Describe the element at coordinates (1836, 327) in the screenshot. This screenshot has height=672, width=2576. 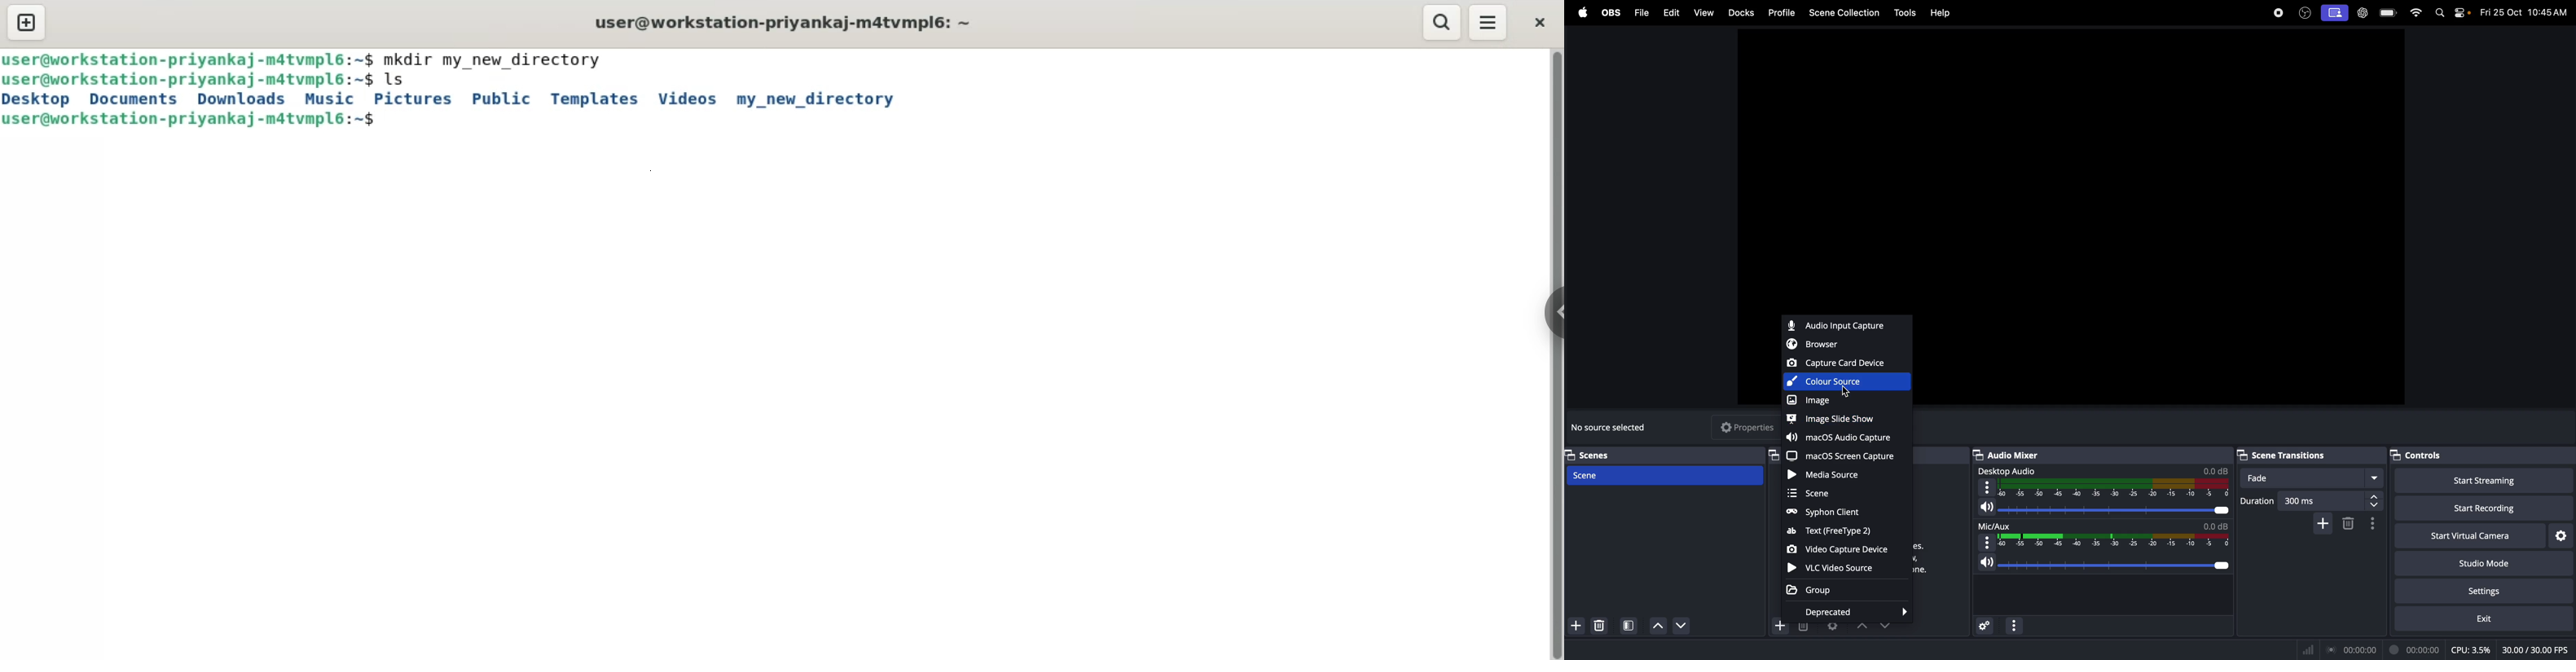
I see `Audio capture` at that location.